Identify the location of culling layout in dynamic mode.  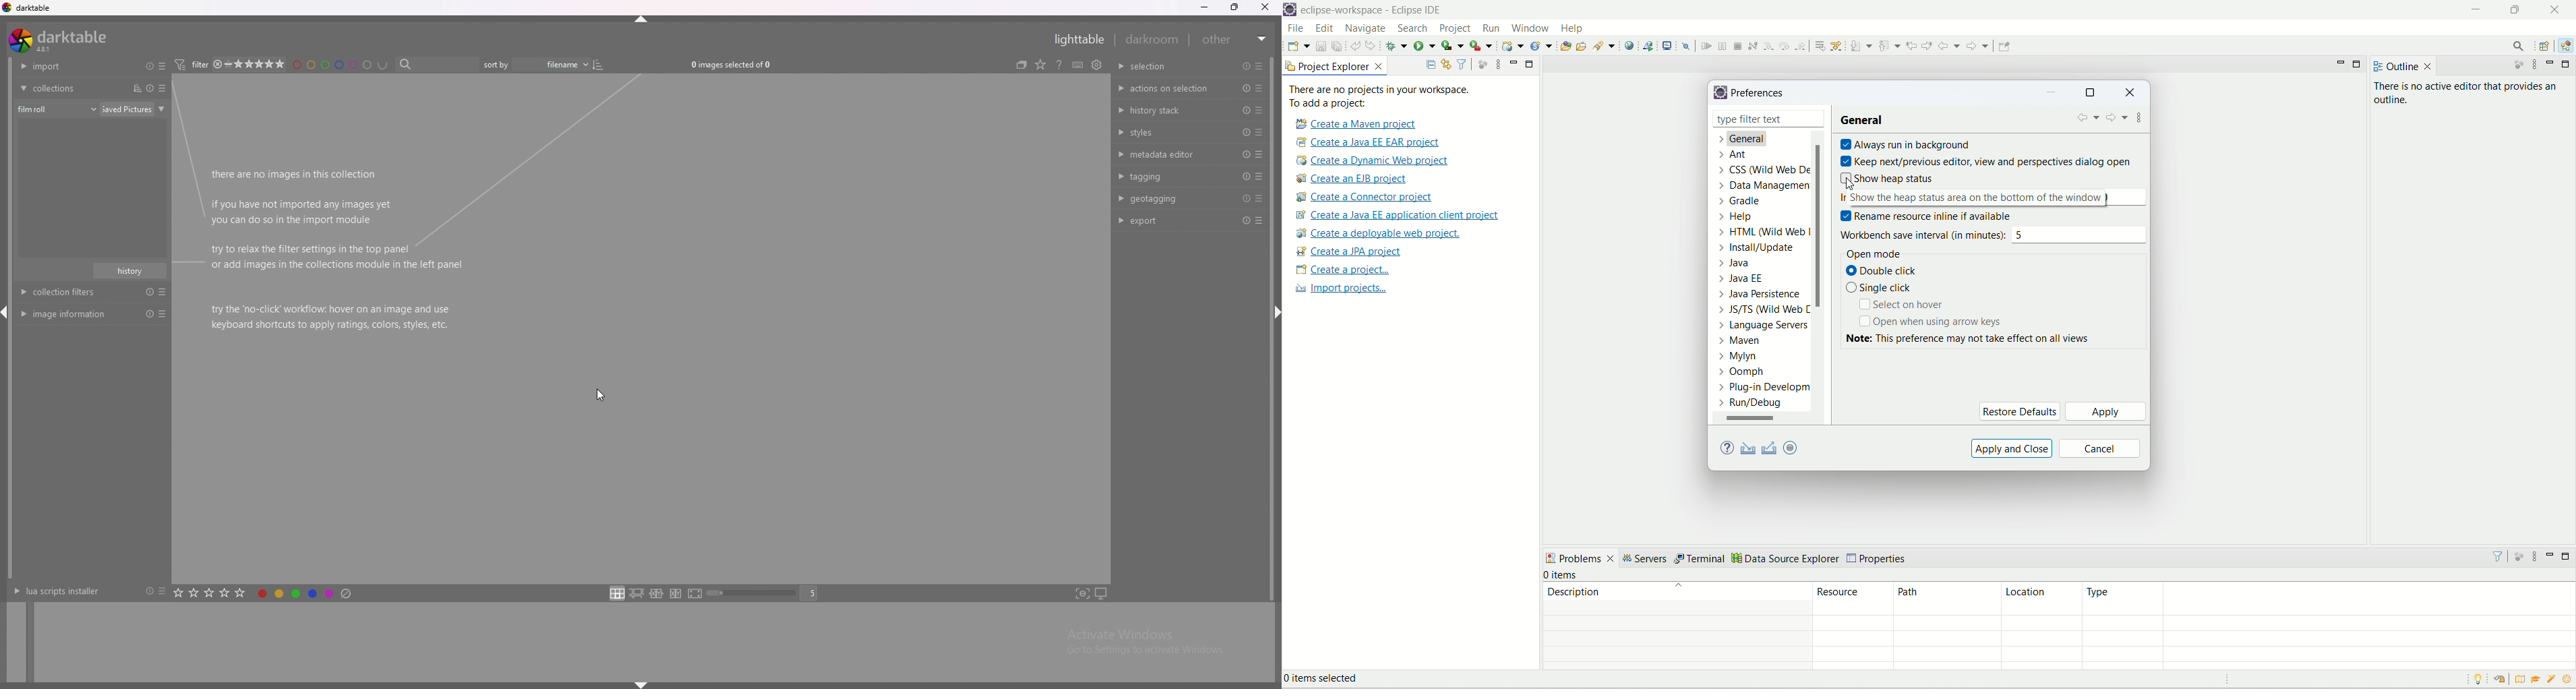
(676, 594).